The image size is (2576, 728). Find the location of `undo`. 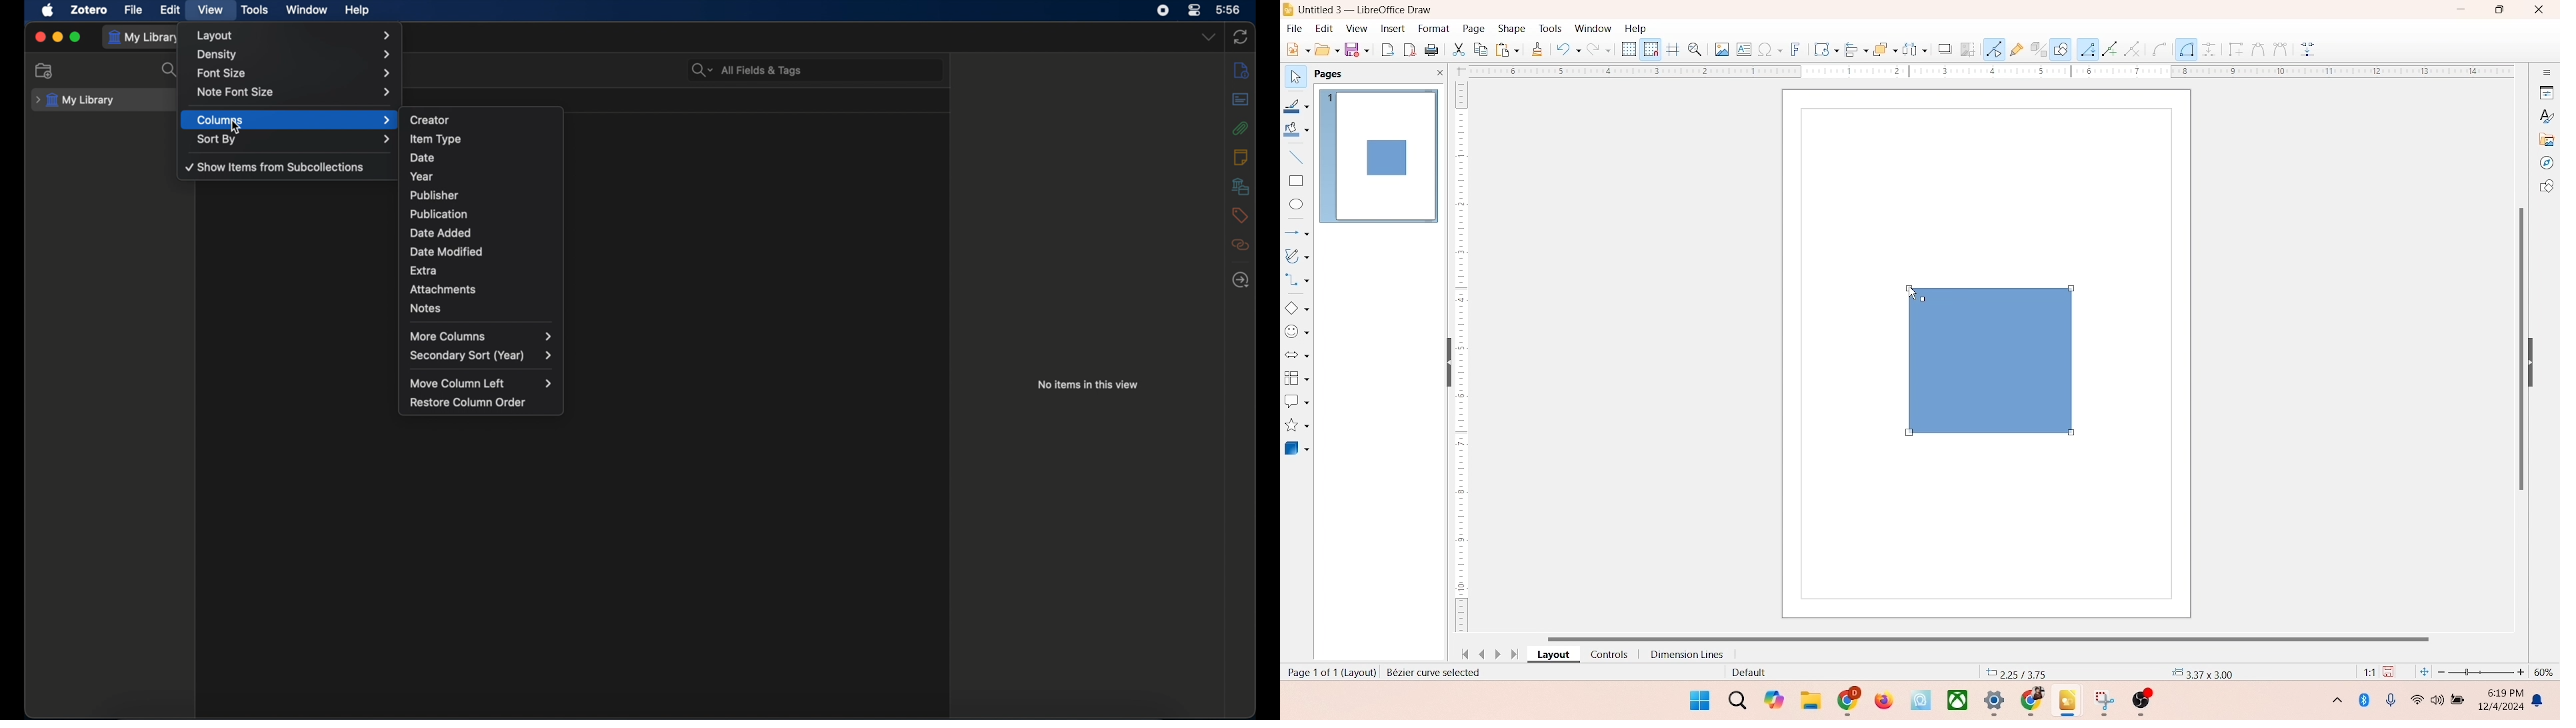

undo is located at coordinates (1568, 51).